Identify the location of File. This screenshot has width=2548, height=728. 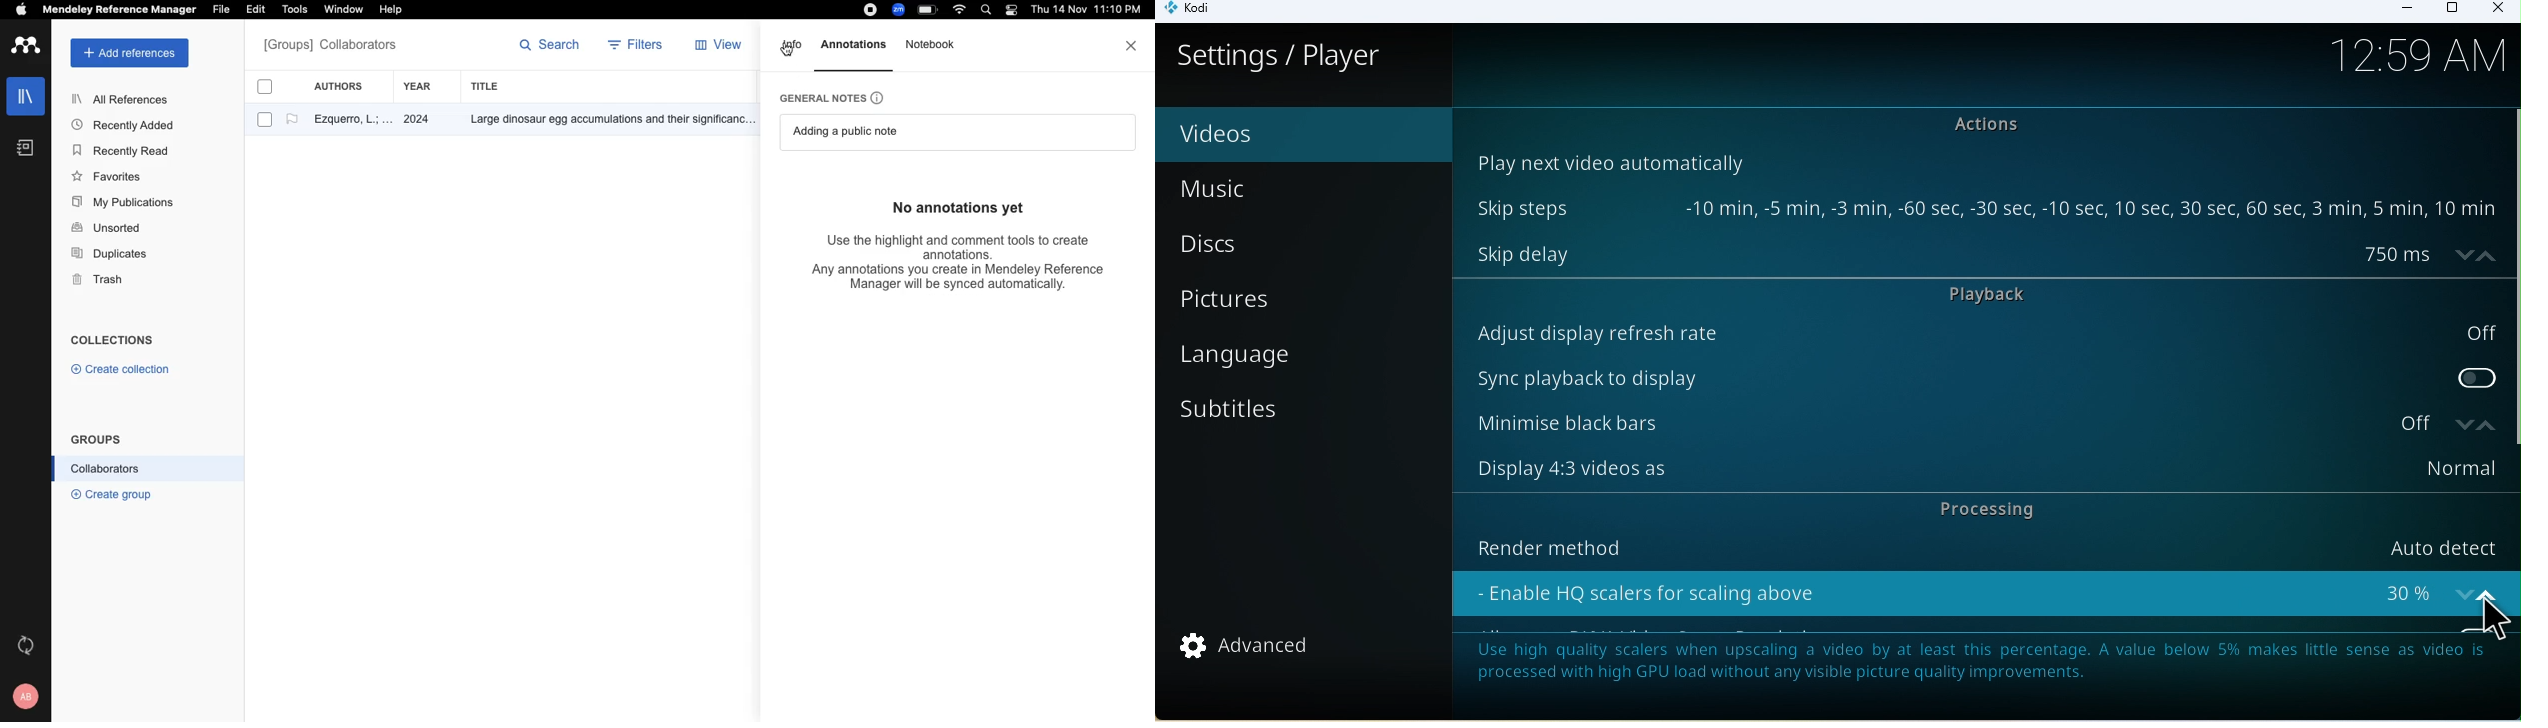
(221, 8).